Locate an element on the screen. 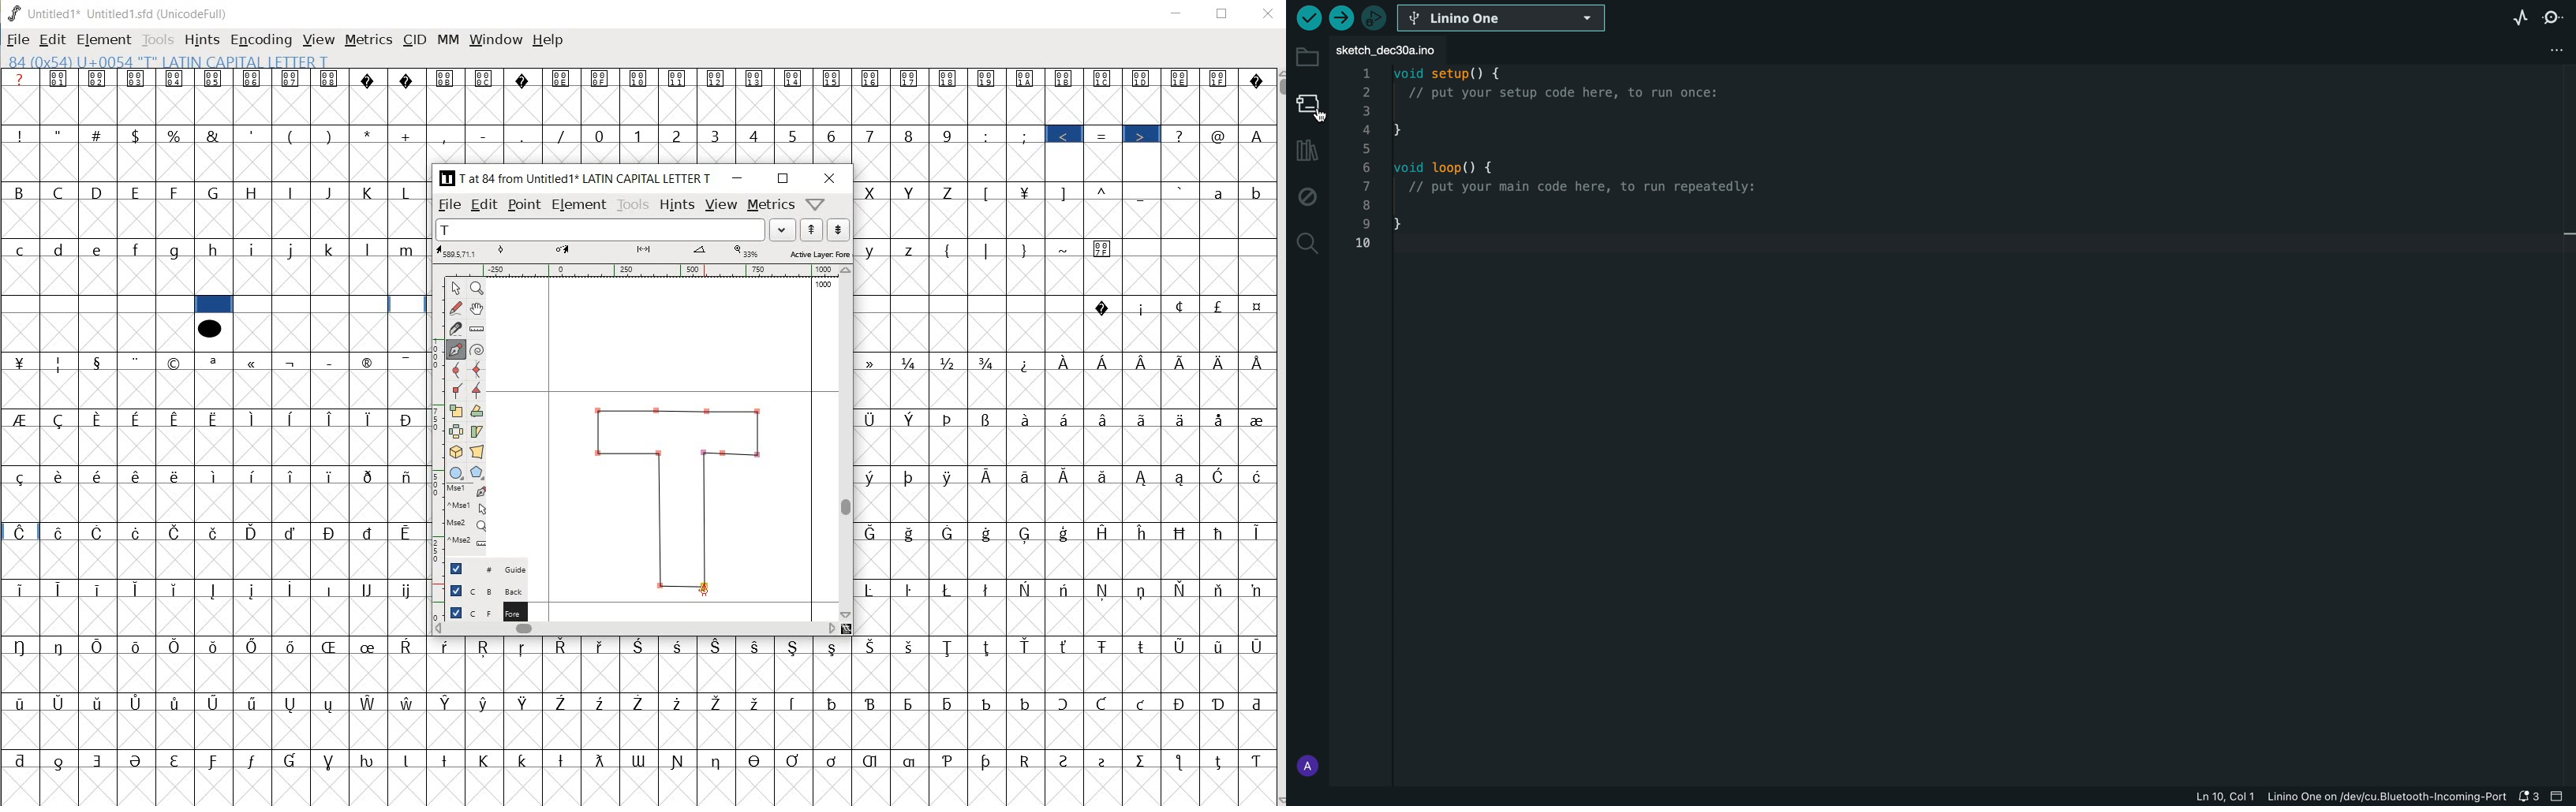  Symbol is located at coordinates (1254, 476).